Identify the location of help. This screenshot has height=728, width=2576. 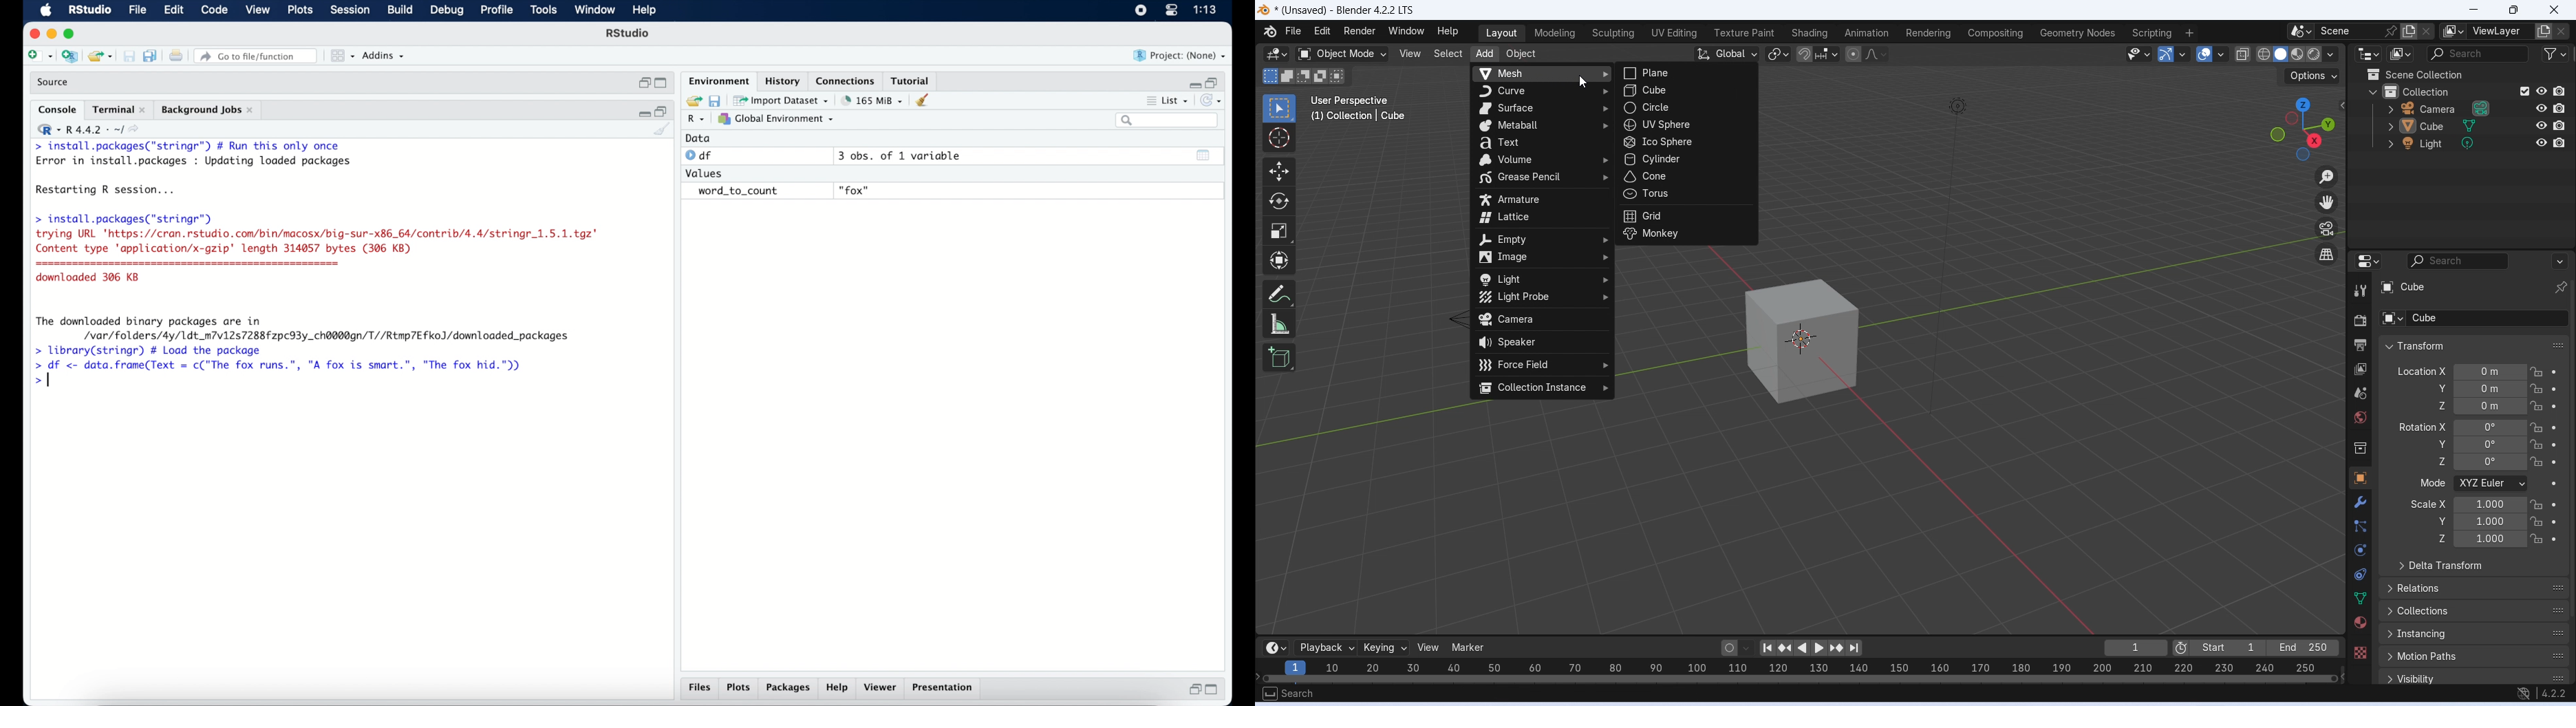
(839, 688).